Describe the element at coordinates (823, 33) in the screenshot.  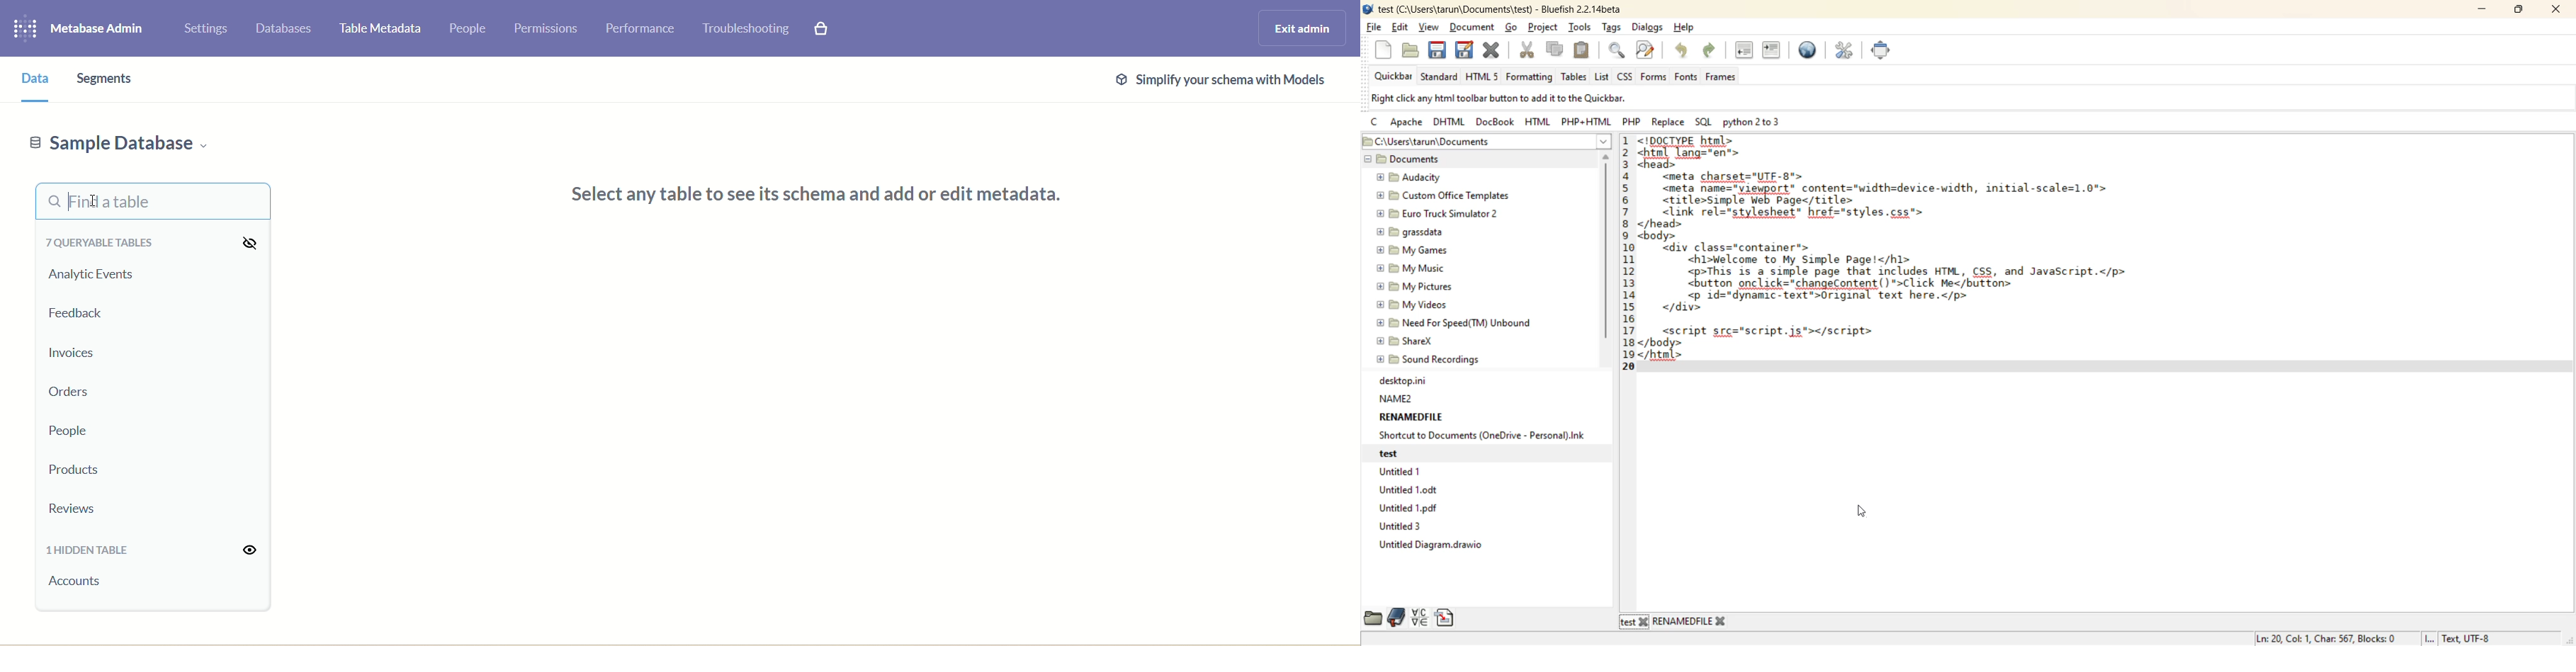
I see `paid features` at that location.